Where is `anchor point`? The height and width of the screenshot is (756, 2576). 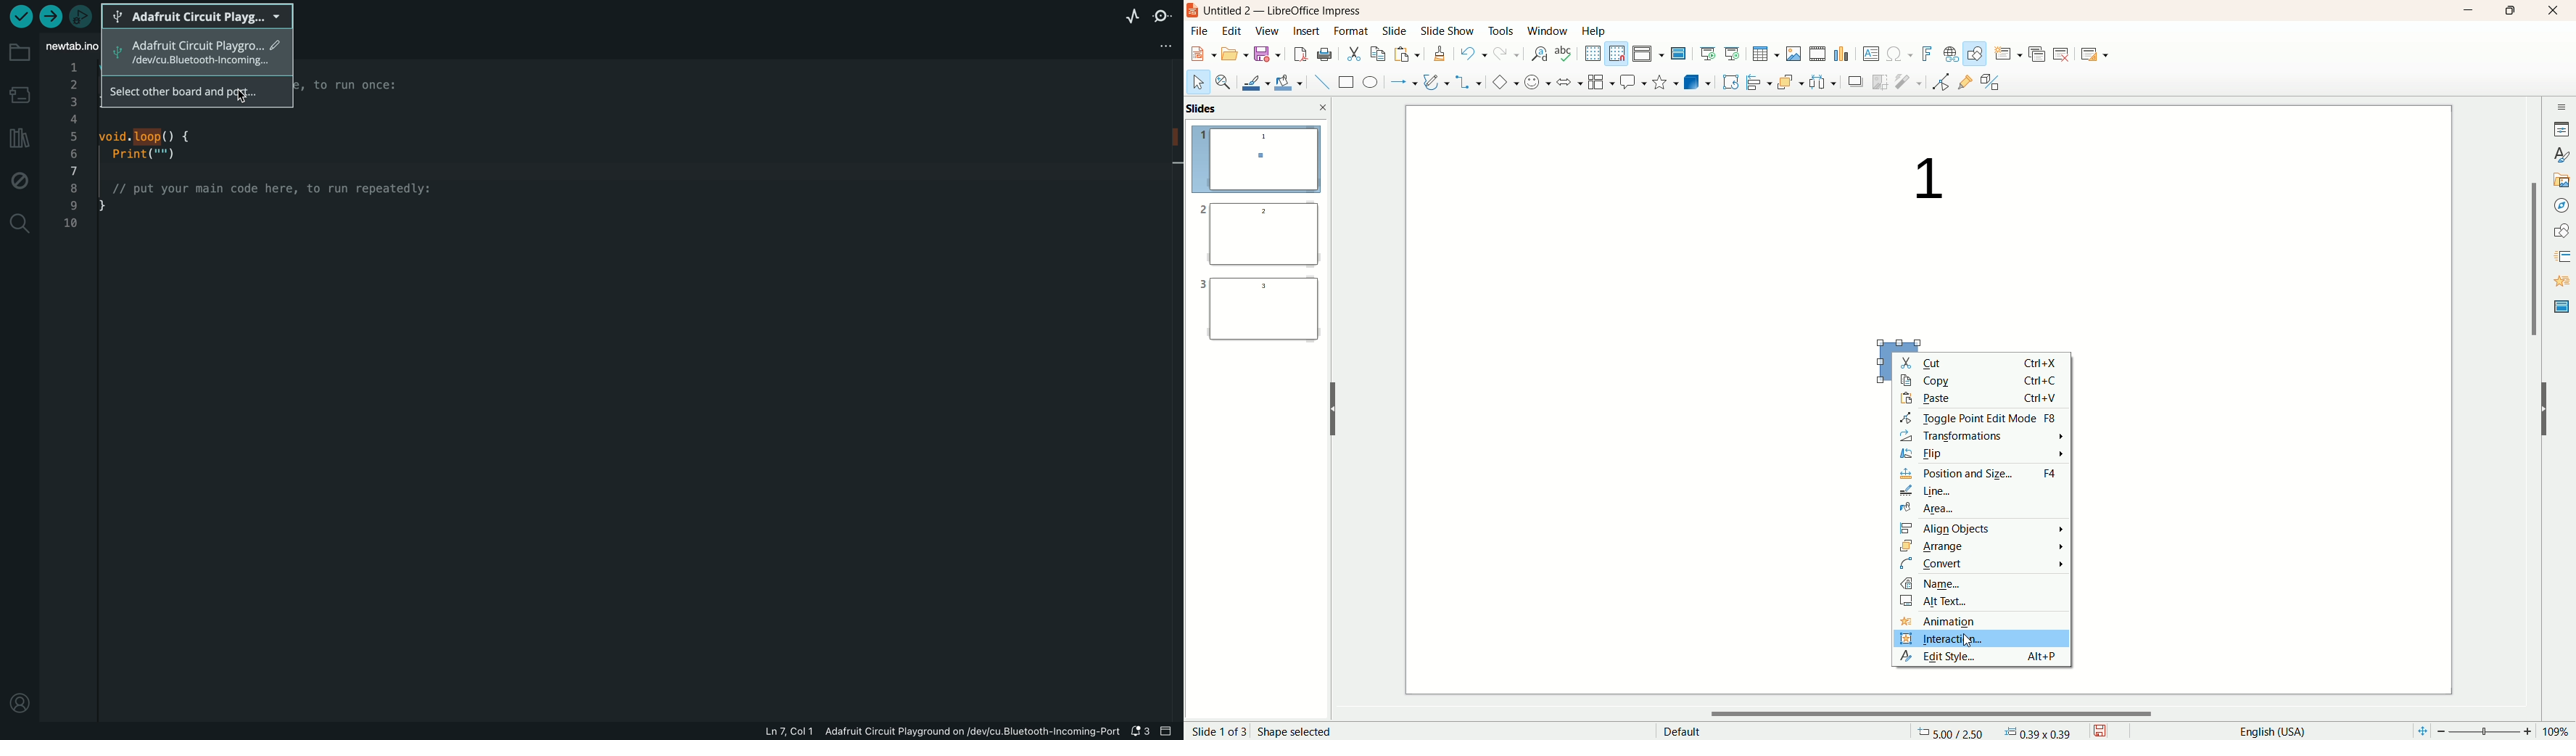 anchor point is located at coordinates (2044, 731).